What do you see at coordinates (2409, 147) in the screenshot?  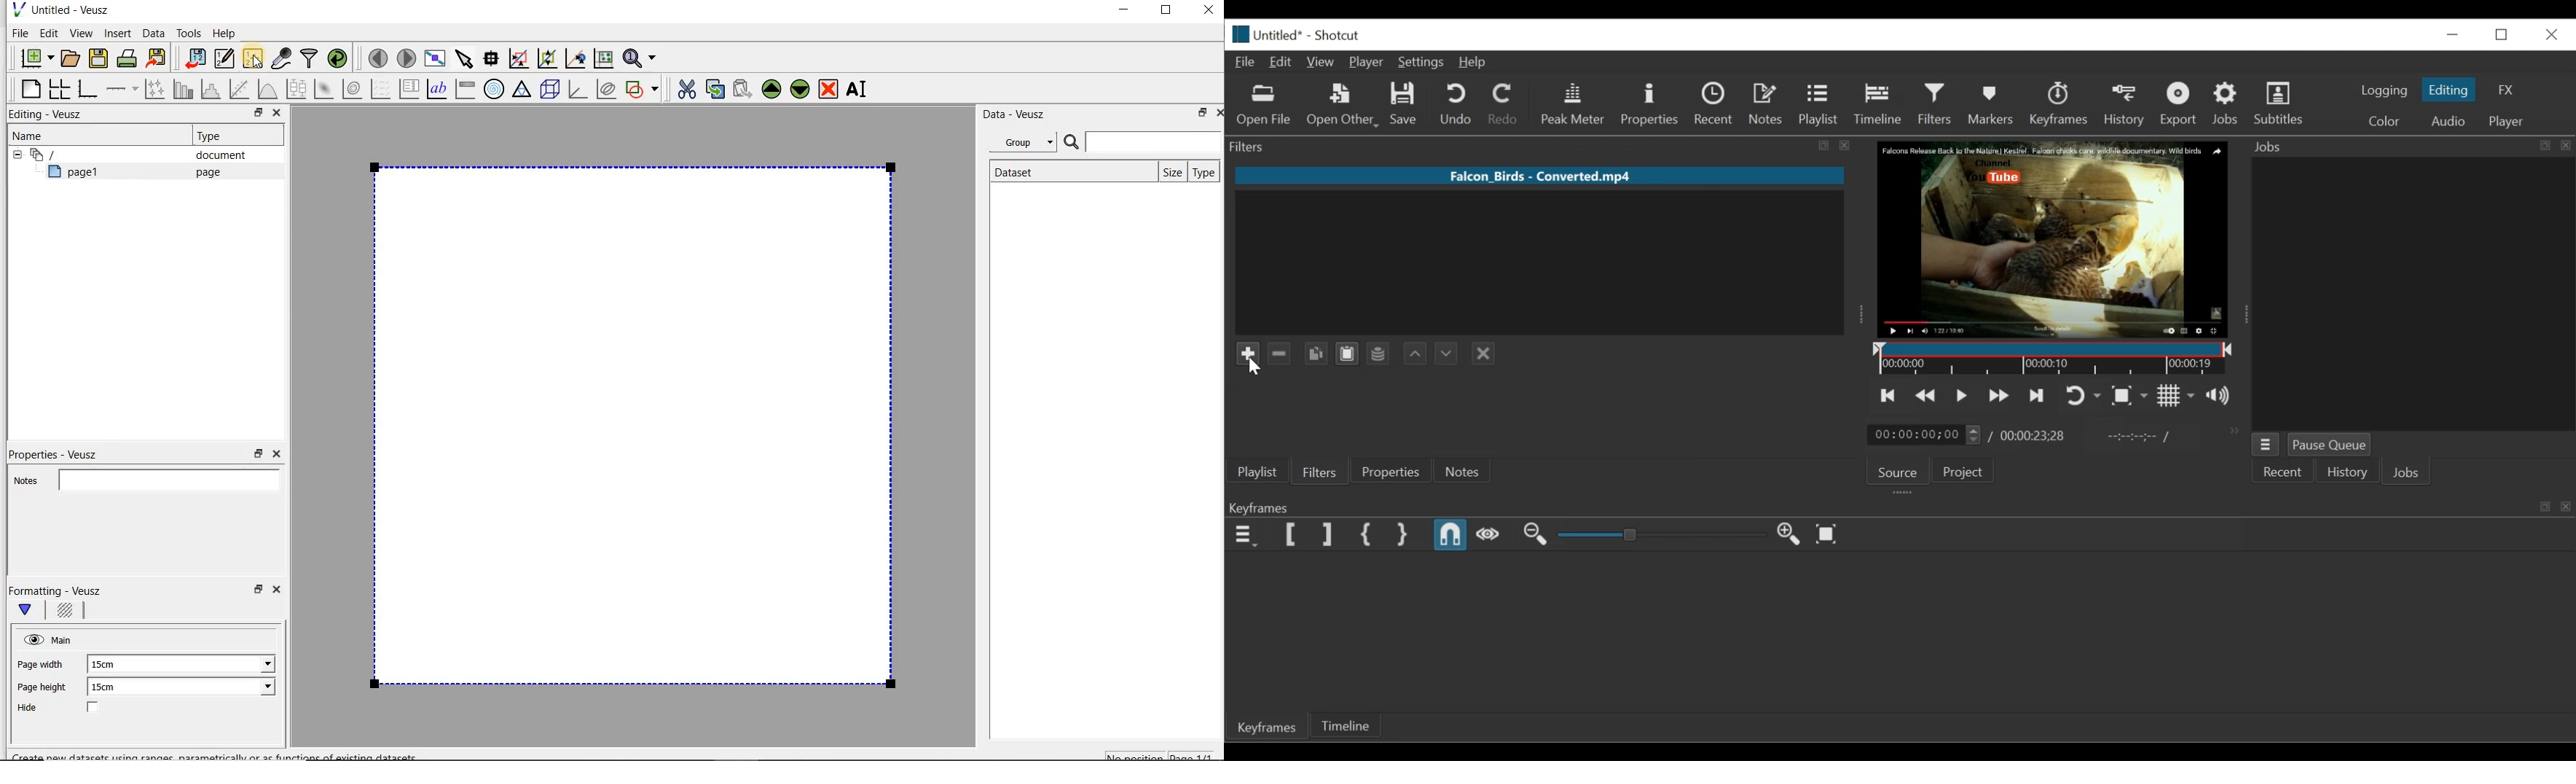 I see `Jobs Panel` at bounding box center [2409, 147].